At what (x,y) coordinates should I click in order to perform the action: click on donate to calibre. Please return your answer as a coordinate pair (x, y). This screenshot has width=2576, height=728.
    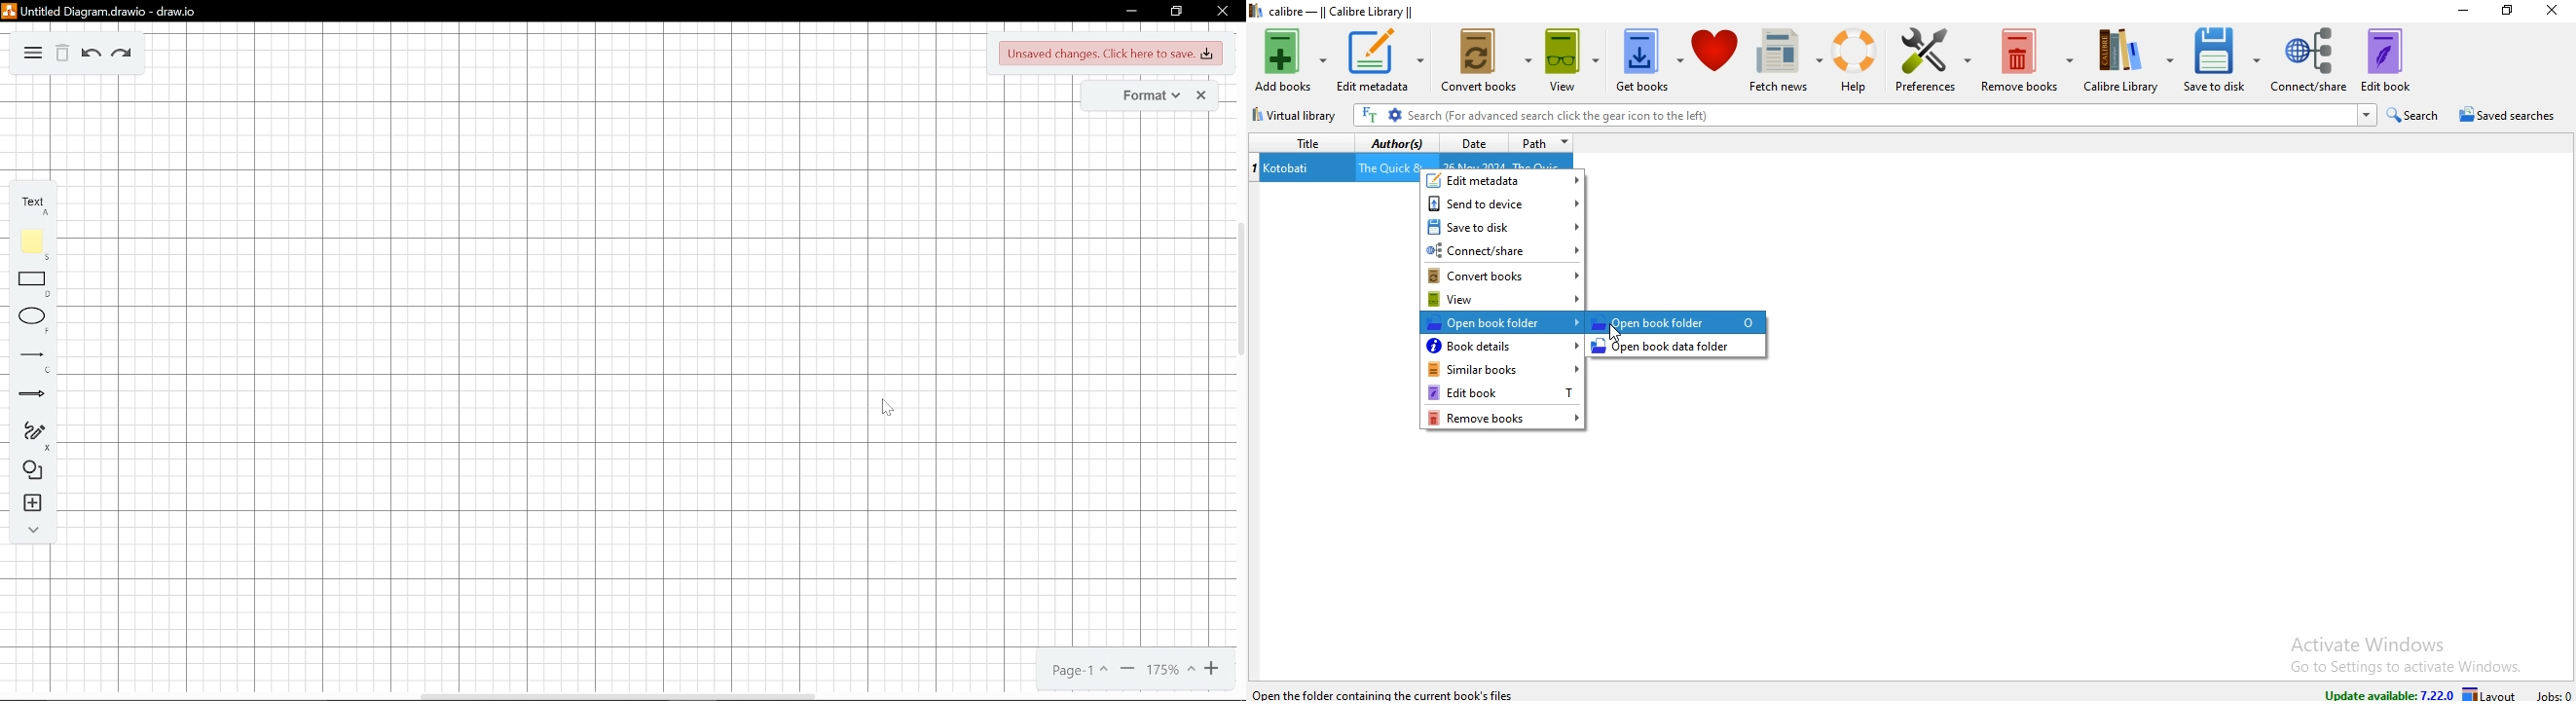
    Looking at the image, I should click on (1714, 59).